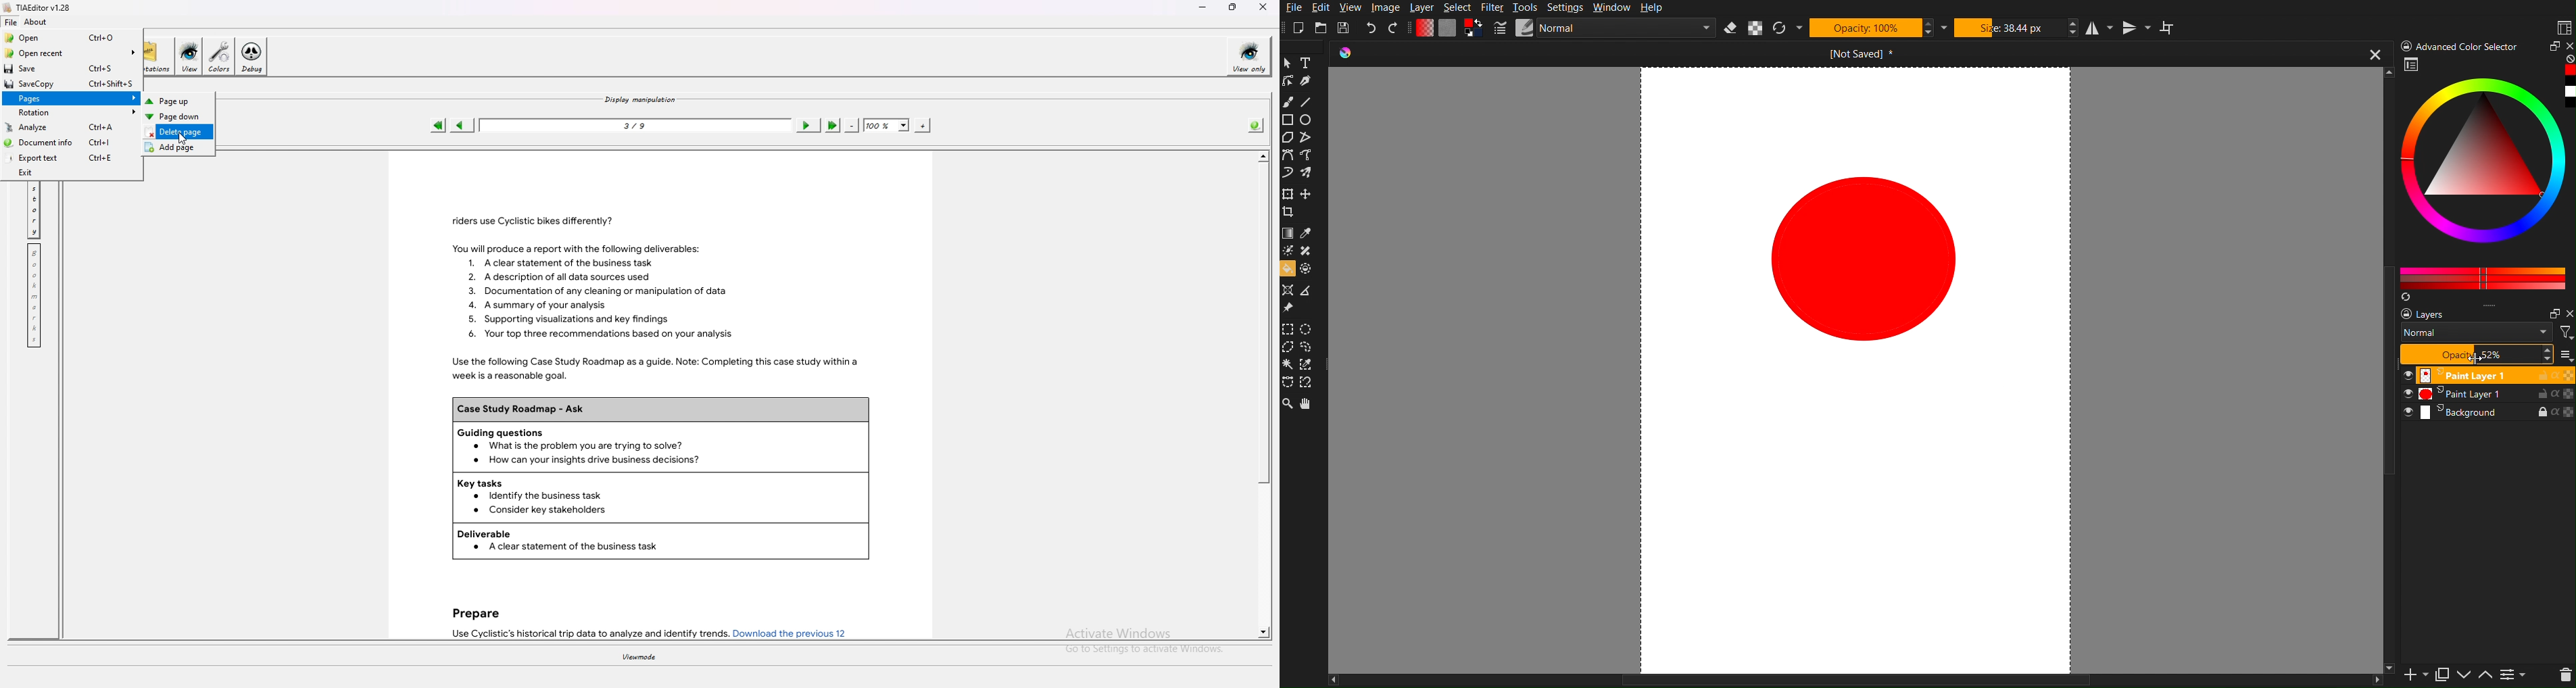 This screenshot has height=700, width=2576. What do you see at coordinates (2482, 277) in the screenshot?
I see `Color Pallet` at bounding box center [2482, 277].